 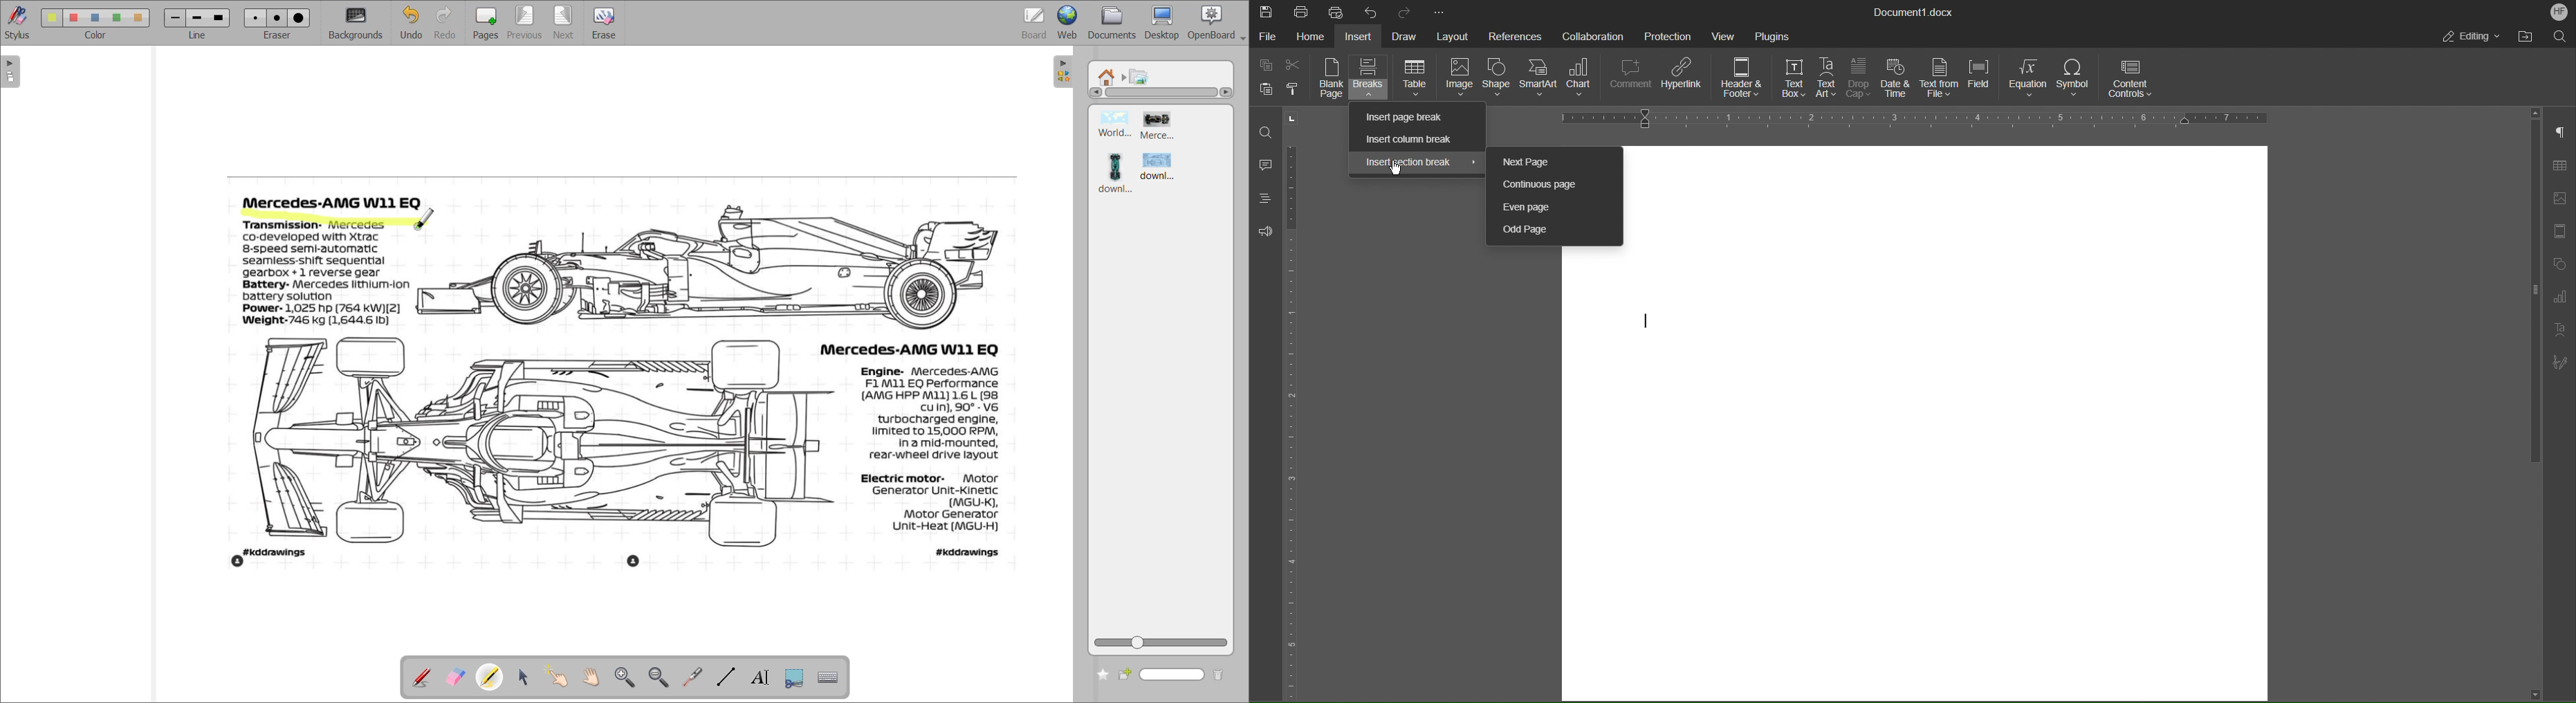 What do you see at coordinates (1498, 79) in the screenshot?
I see `Shape` at bounding box center [1498, 79].